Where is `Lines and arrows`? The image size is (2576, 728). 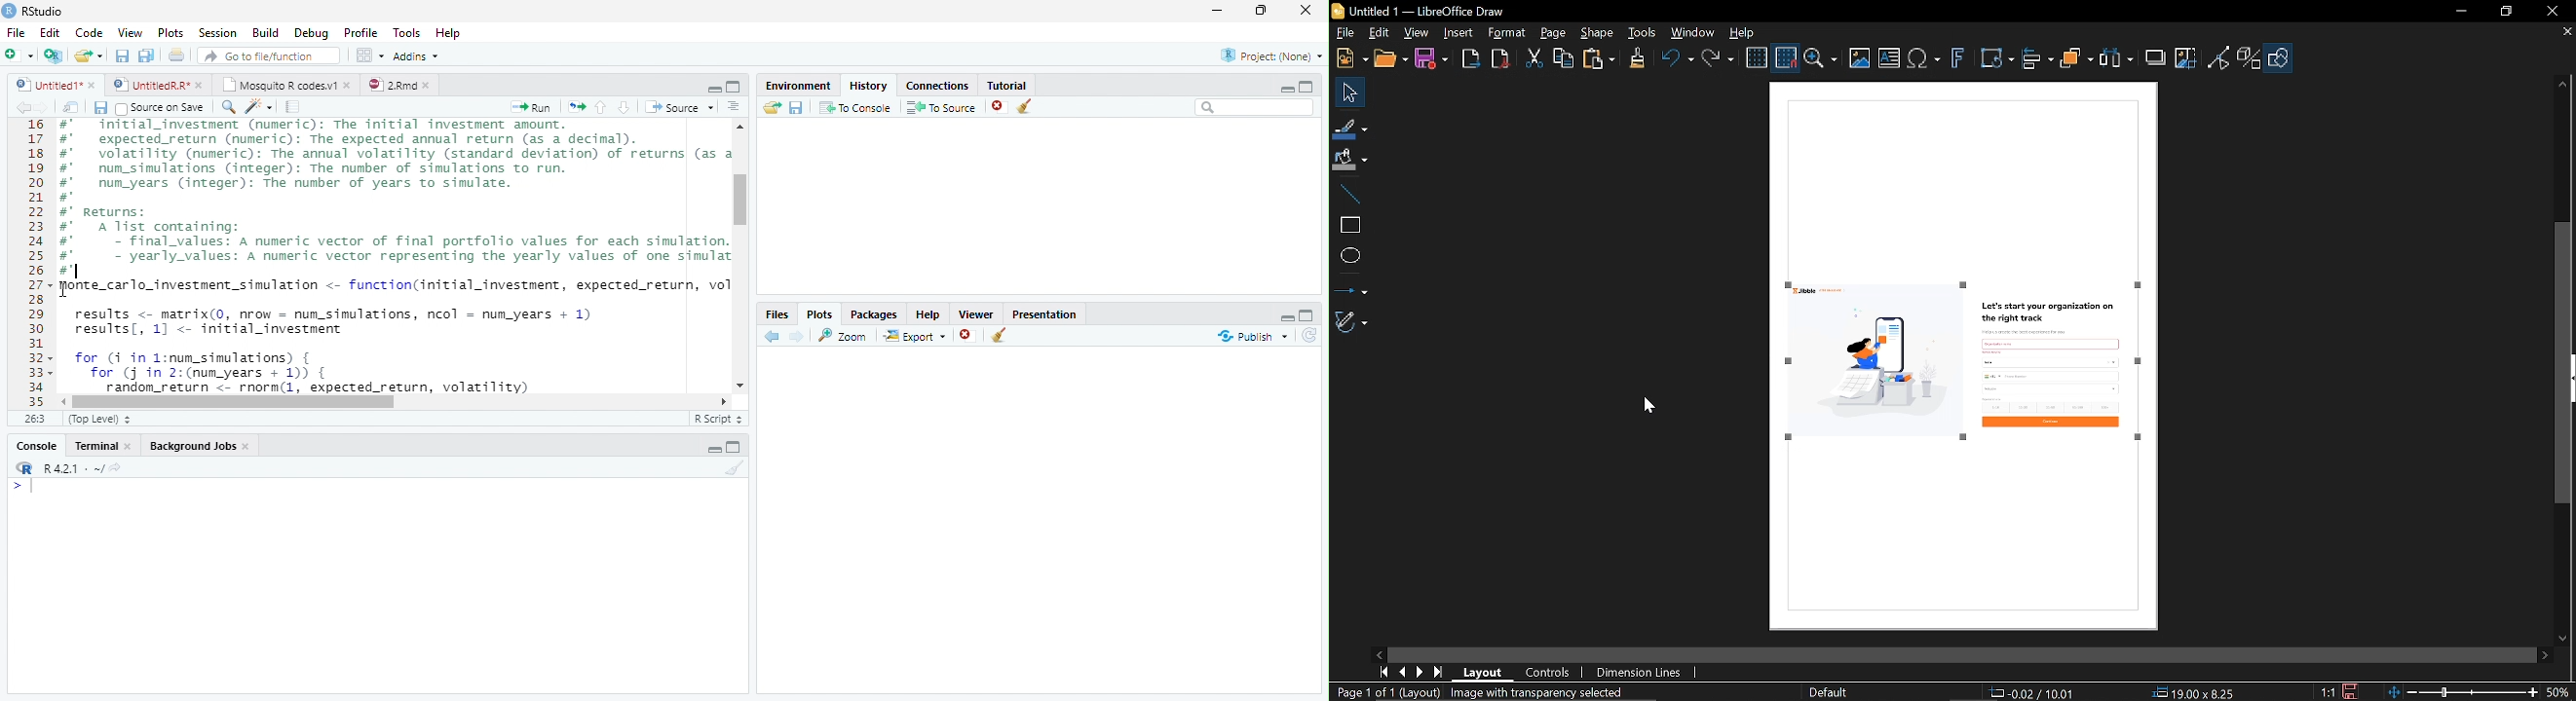 Lines and arrows is located at coordinates (1350, 287).